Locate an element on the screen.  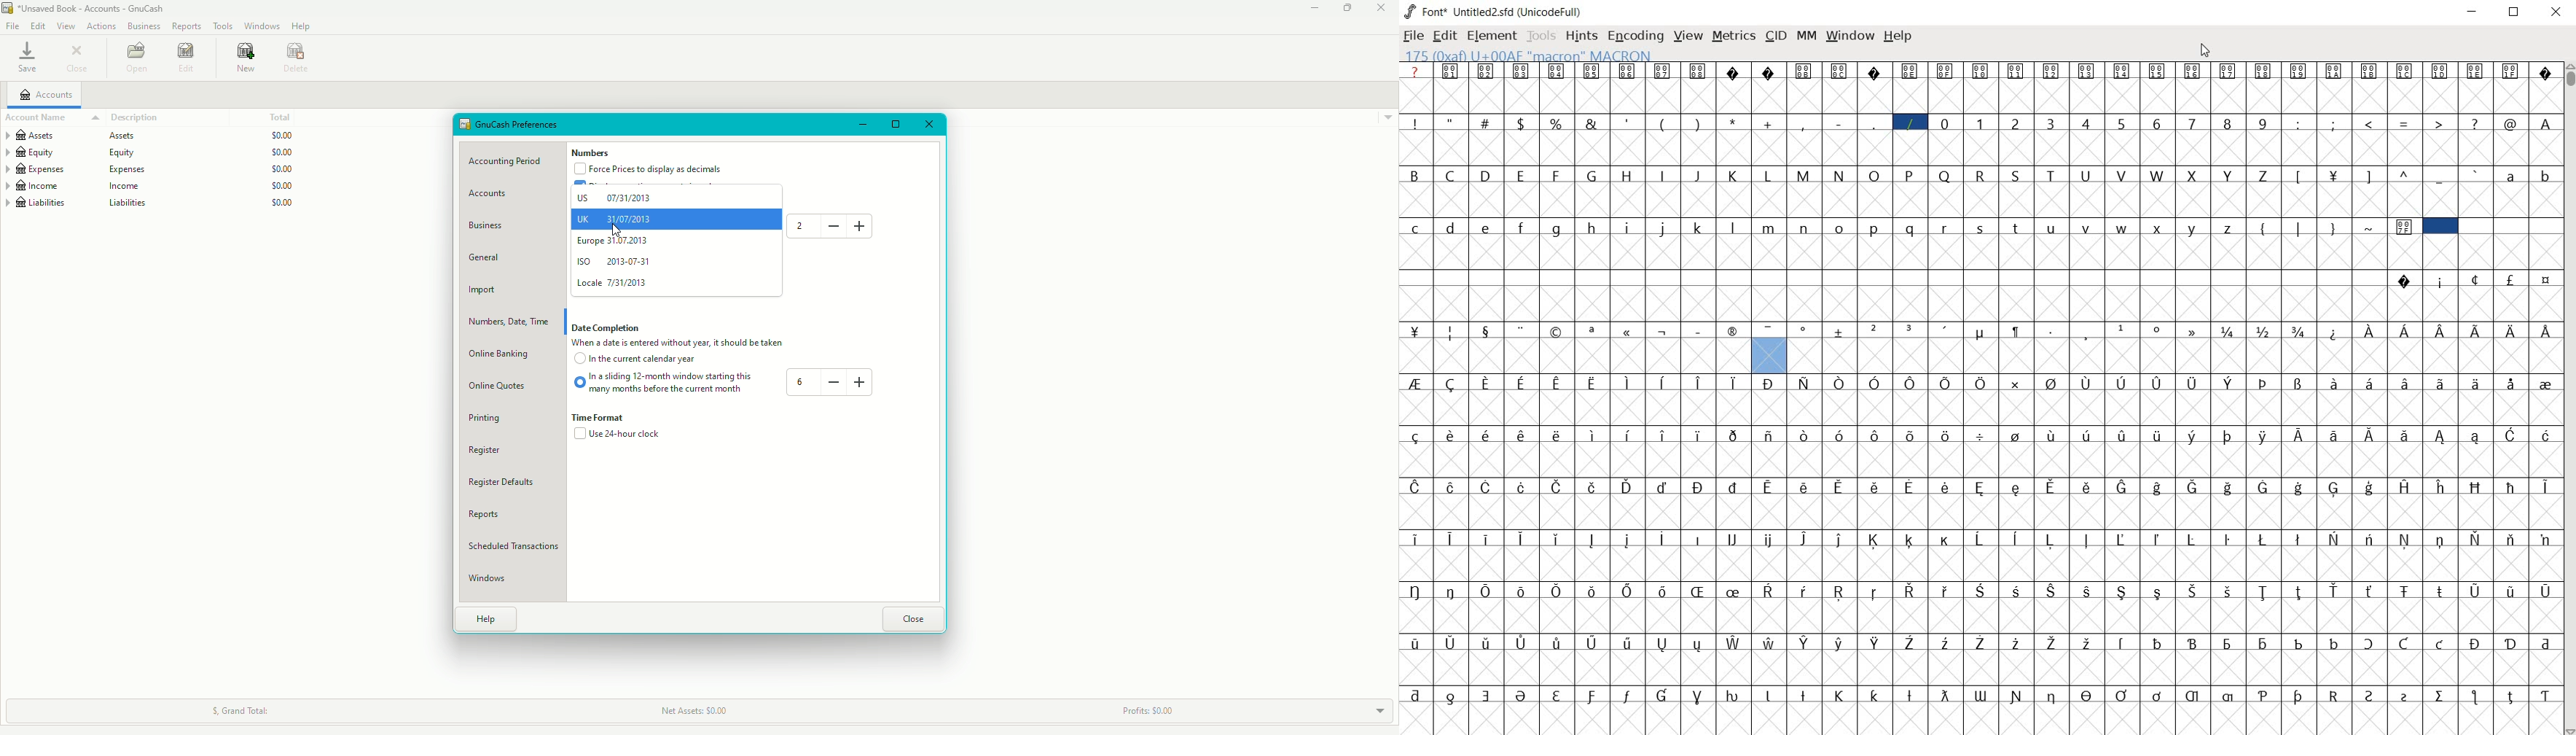
- is located at coordinates (1839, 123).